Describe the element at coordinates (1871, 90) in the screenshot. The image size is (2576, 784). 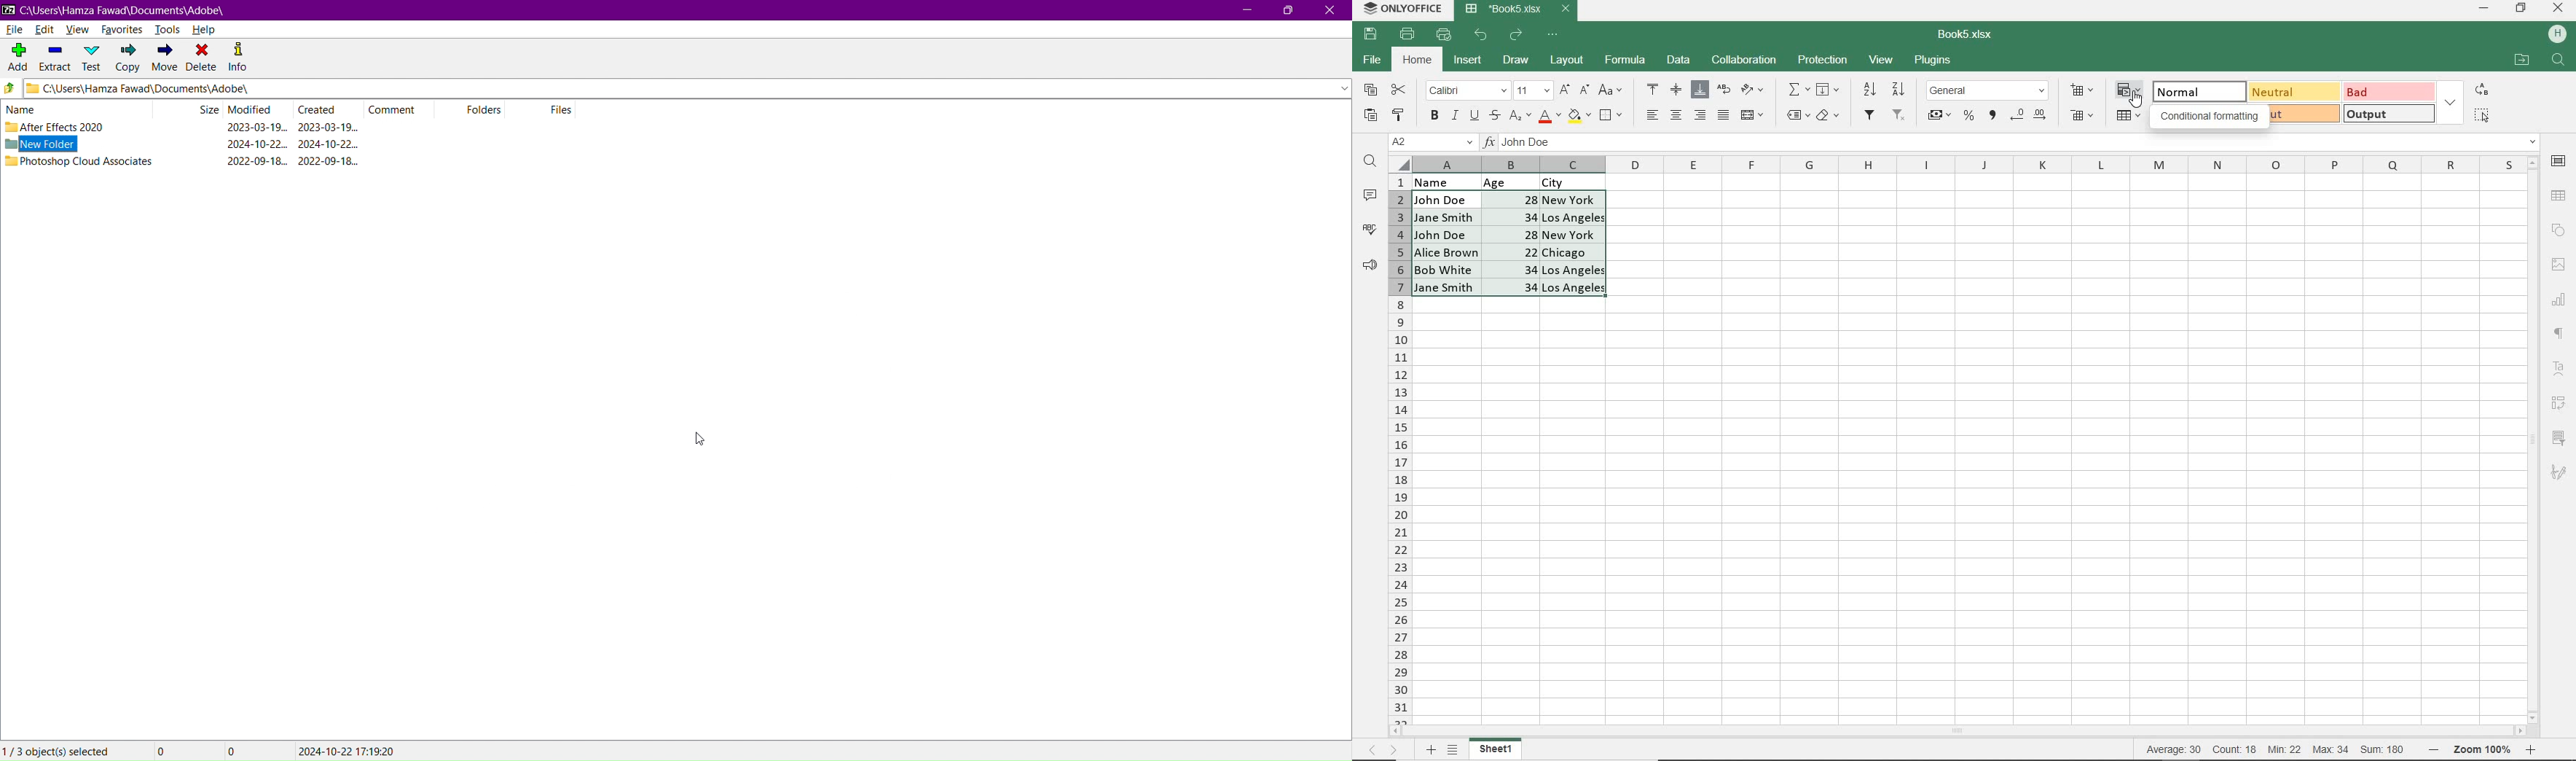
I see `SORTASCENDING` at that location.